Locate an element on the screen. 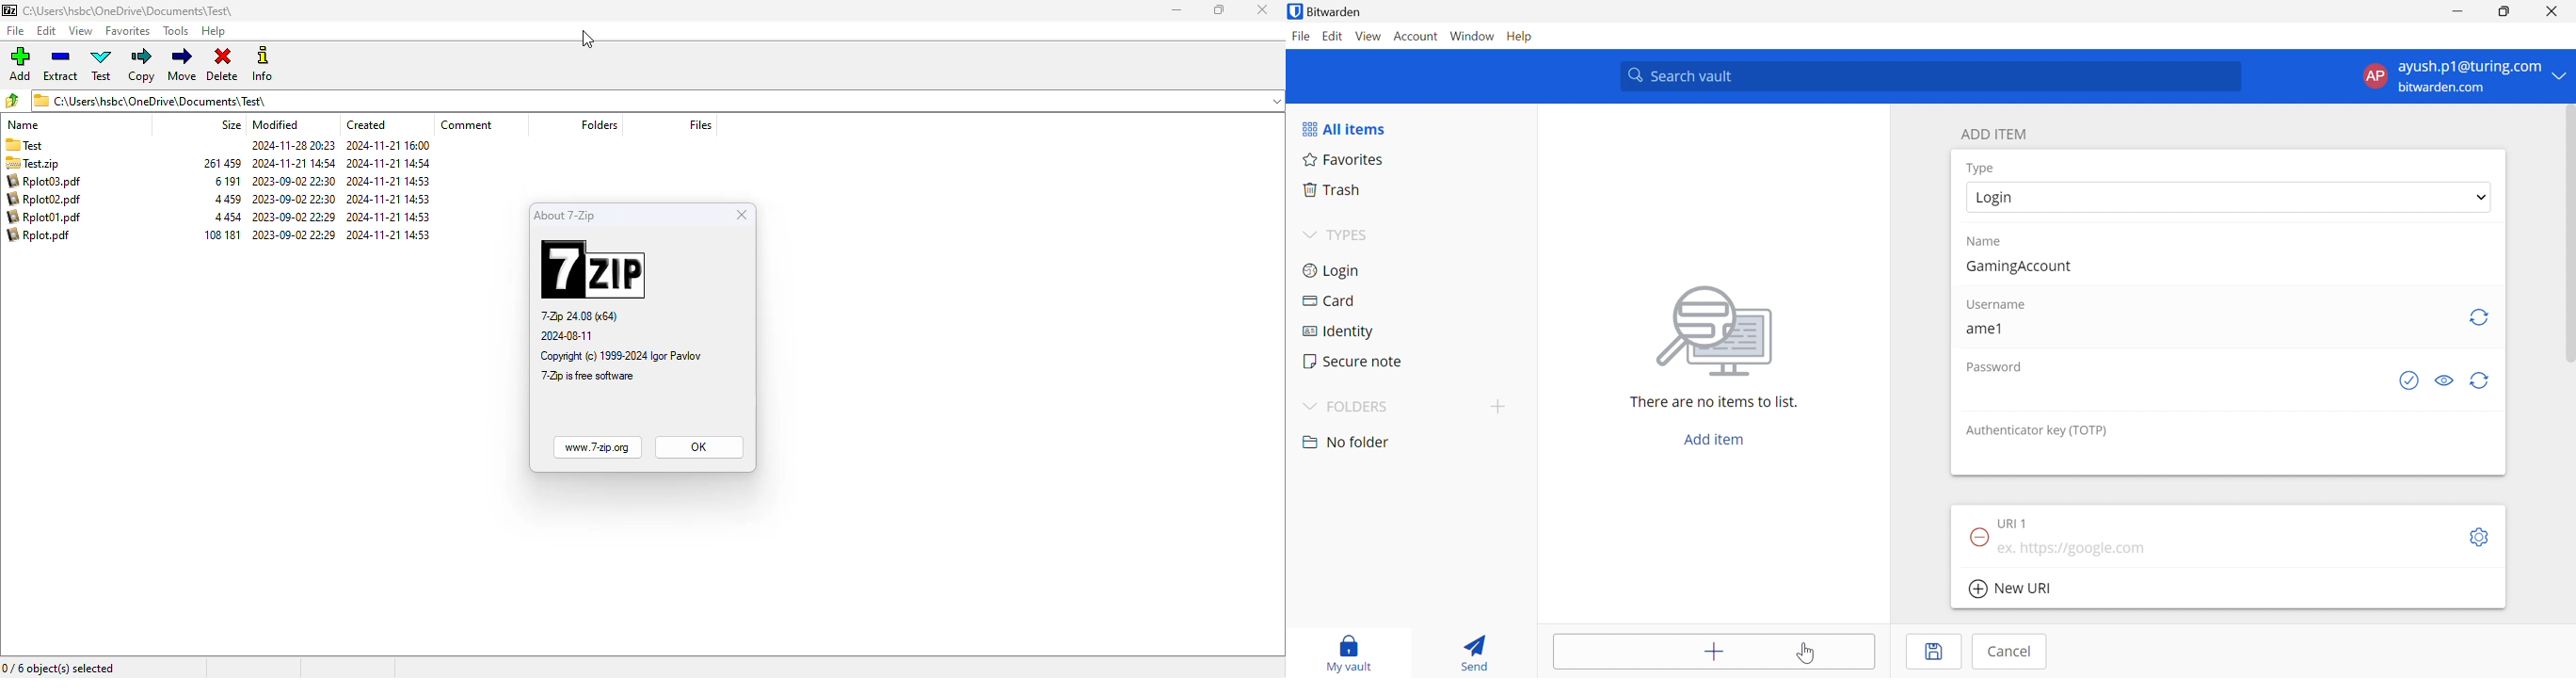 This screenshot has width=2576, height=700. www.7-zip.org is located at coordinates (595, 447).